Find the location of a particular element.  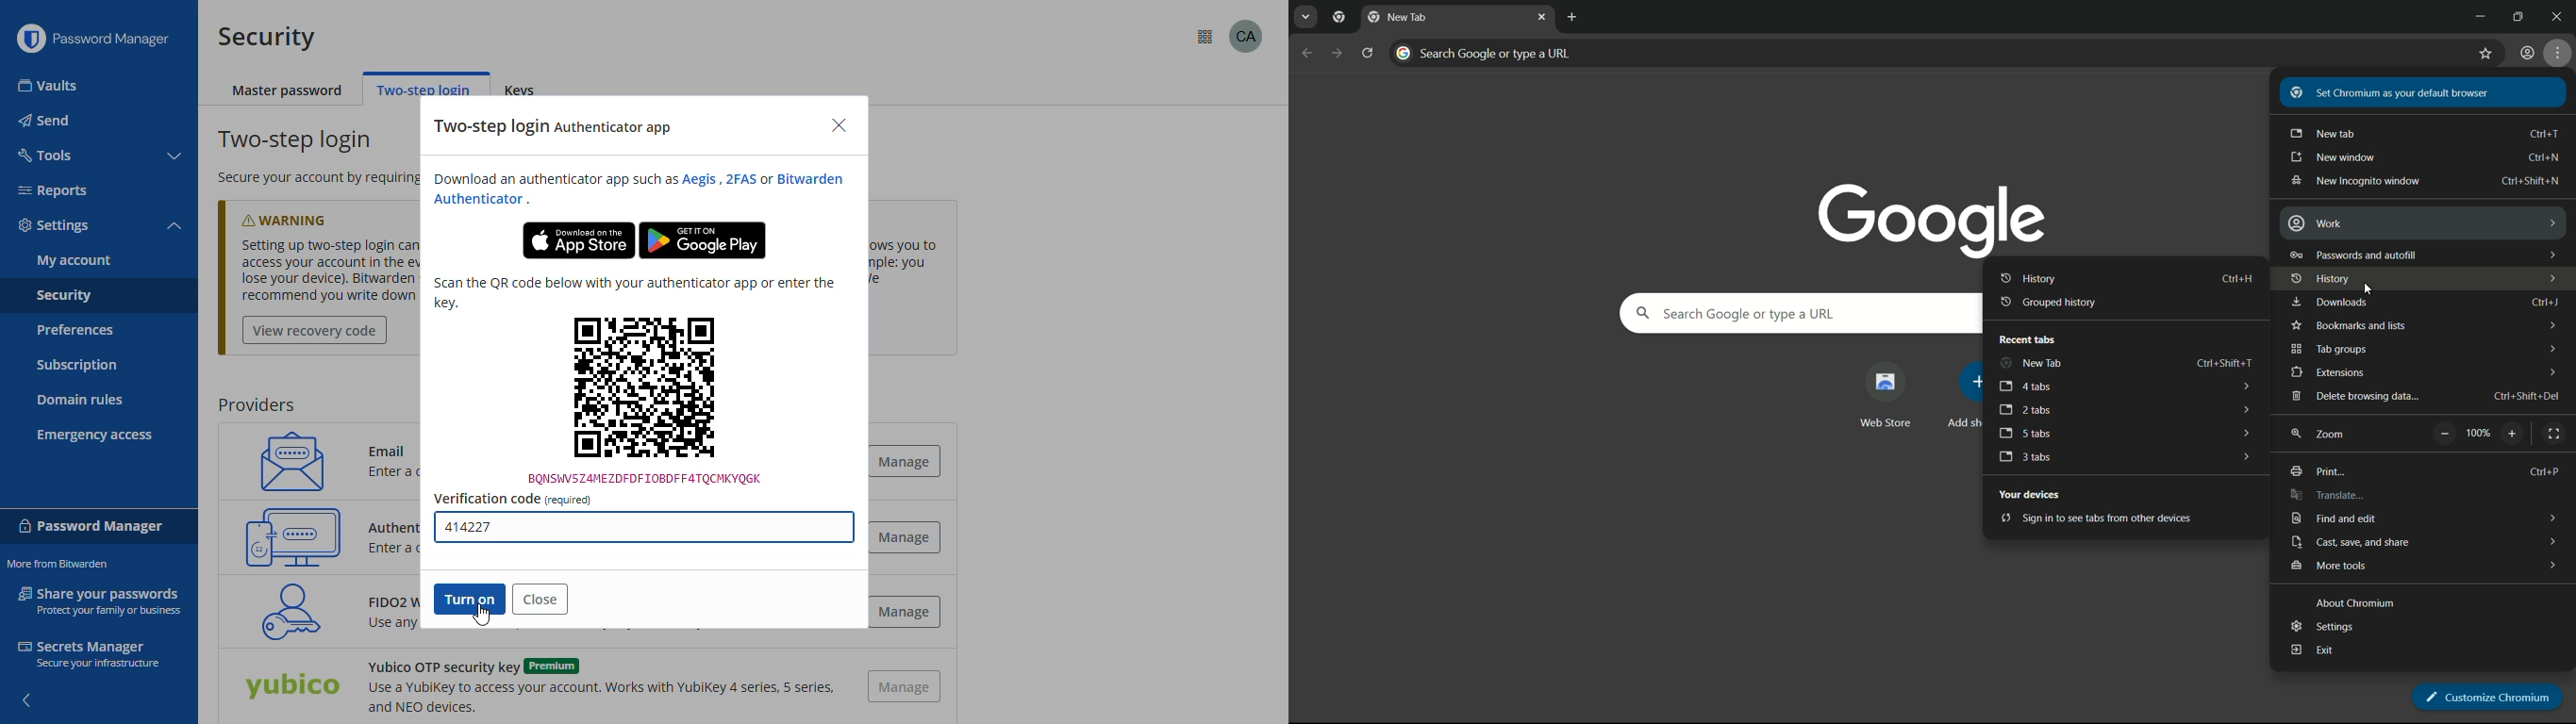

subscription is located at coordinates (77, 366).